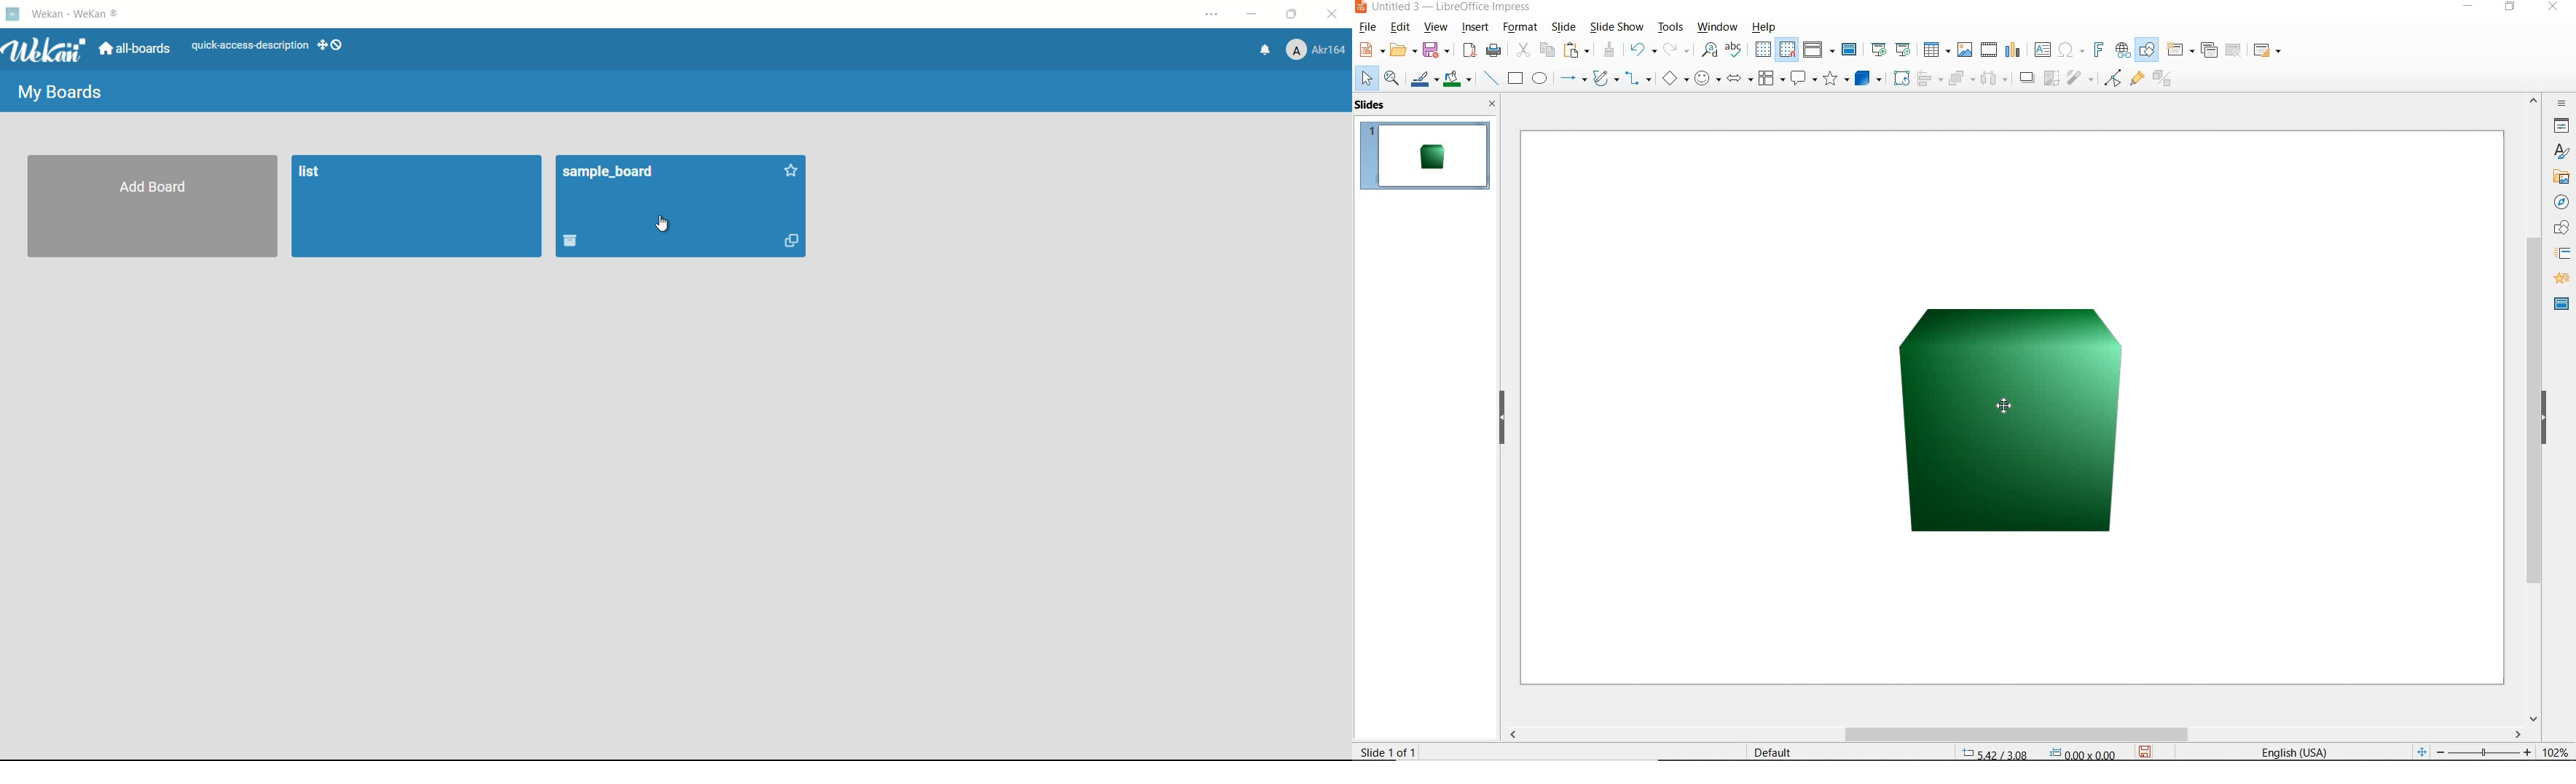  Describe the element at coordinates (1458, 80) in the screenshot. I see `fill color` at that location.